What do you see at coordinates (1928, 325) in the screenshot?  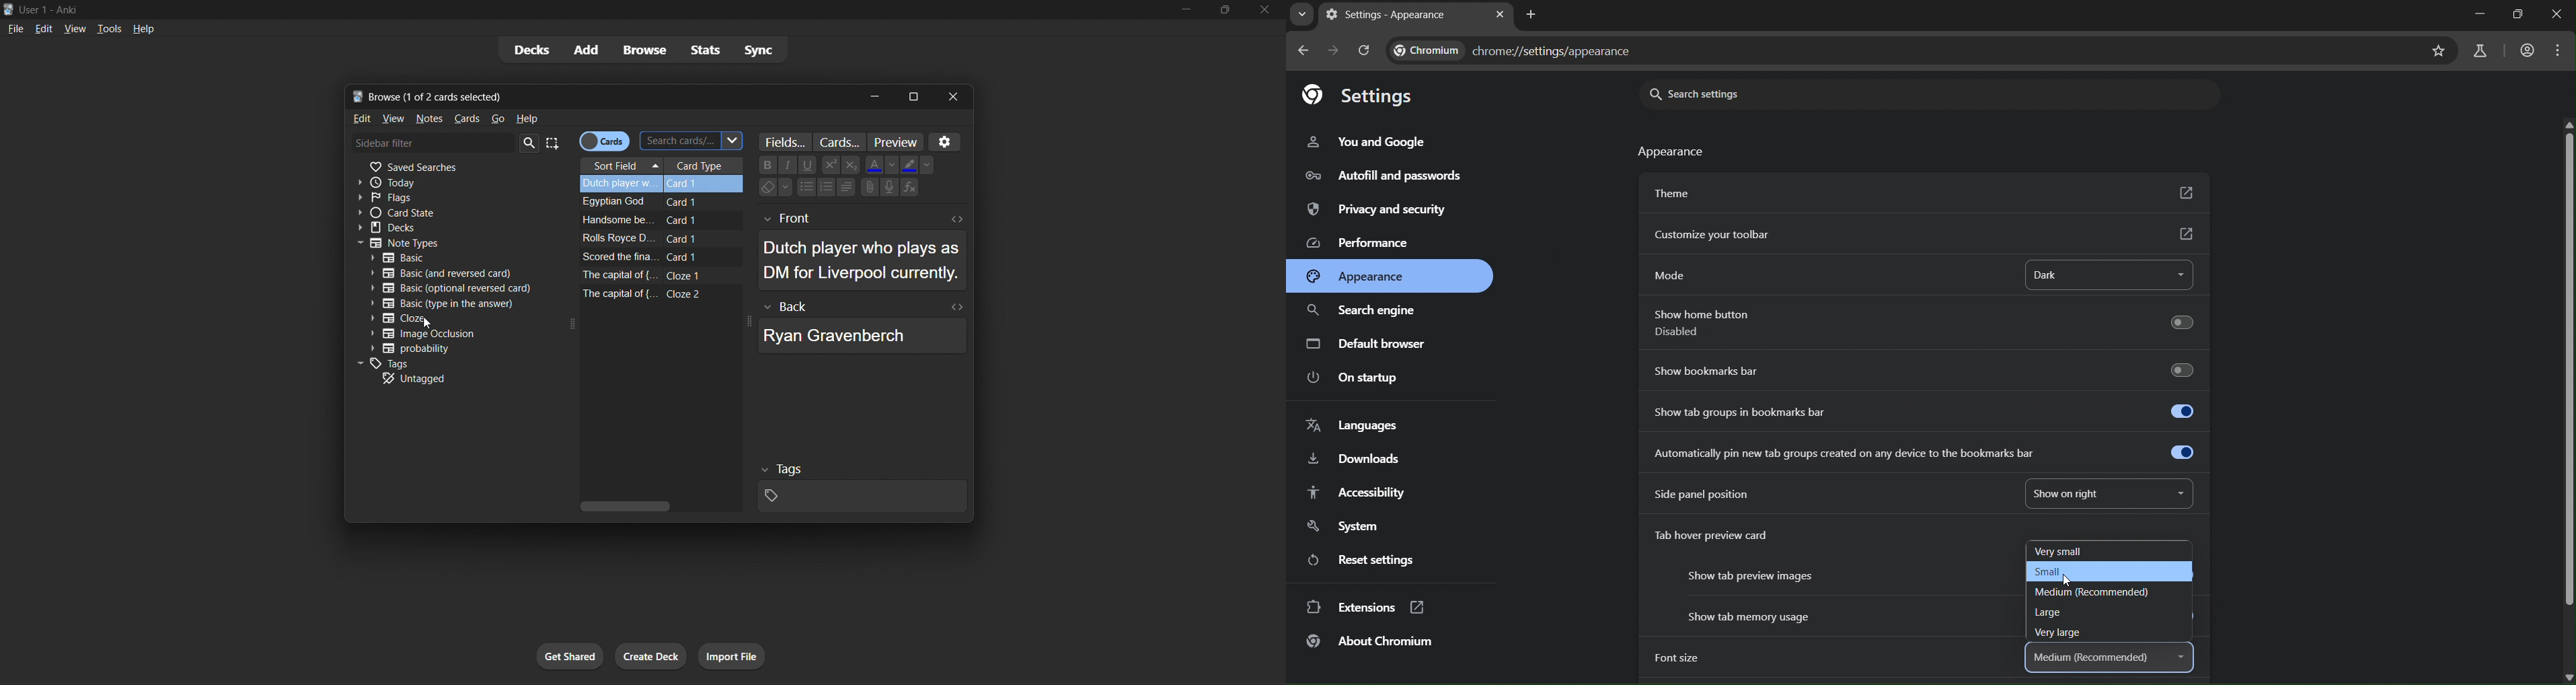 I see `show home button` at bounding box center [1928, 325].